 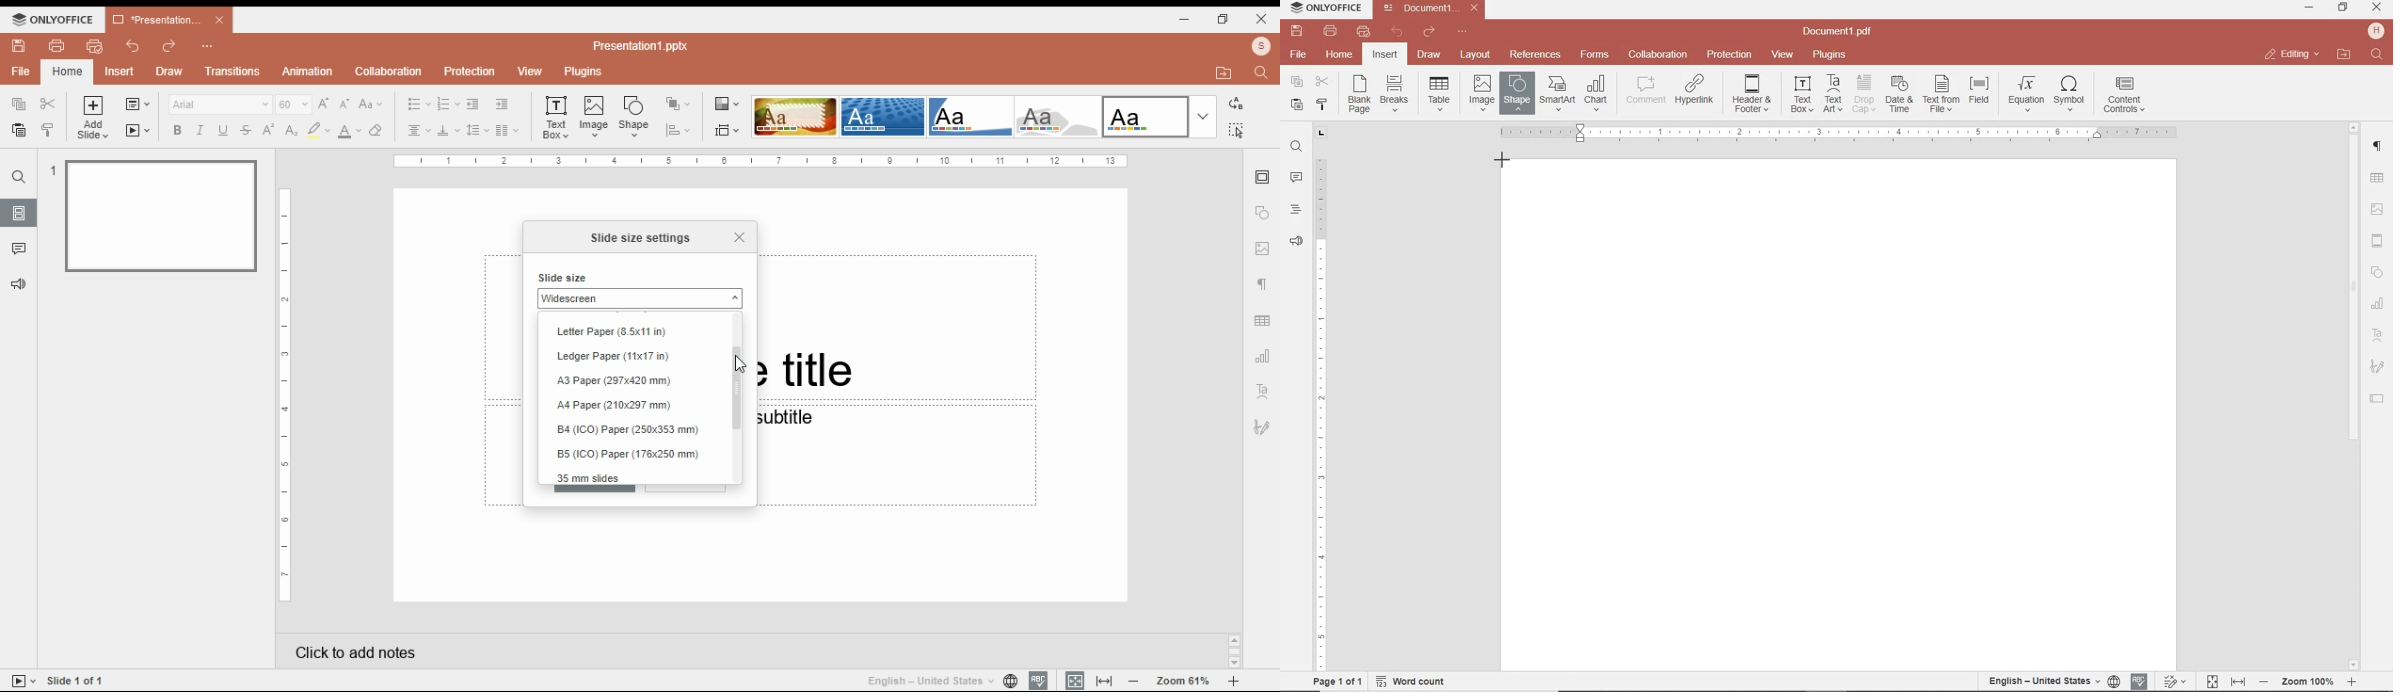 What do you see at coordinates (595, 116) in the screenshot?
I see `insert image` at bounding box center [595, 116].